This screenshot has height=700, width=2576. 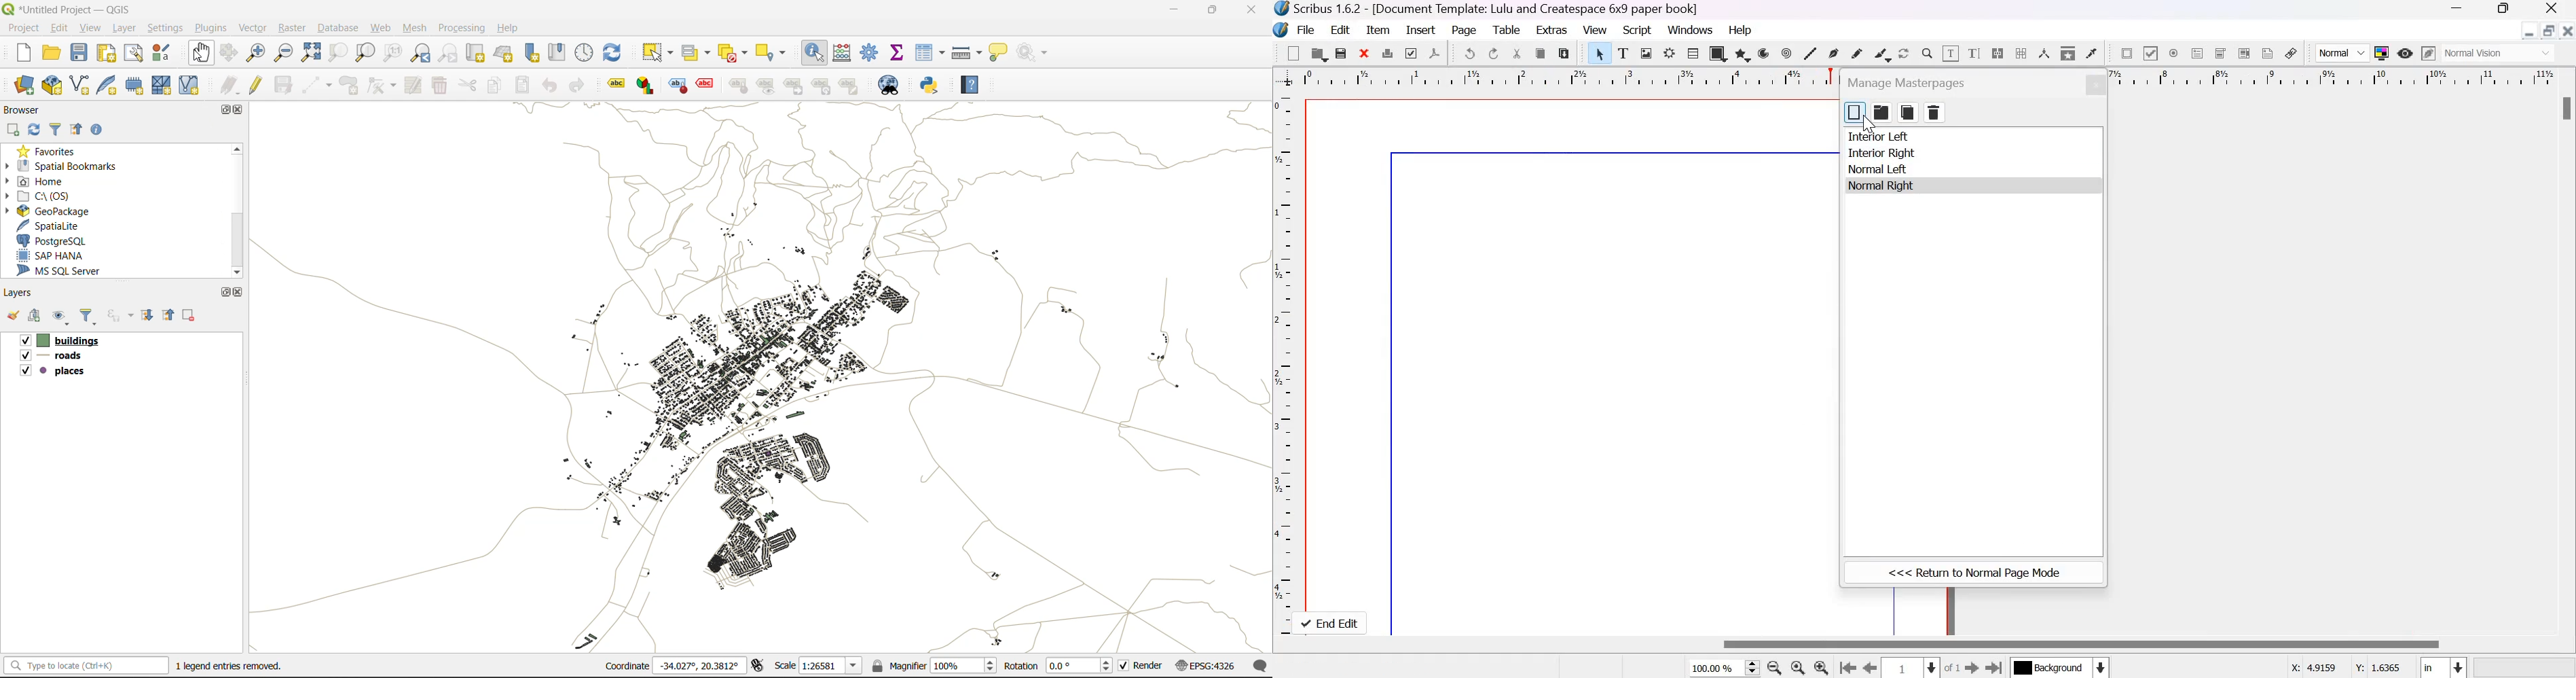 I want to click on Scribus 1.6.2 - [Document Template: Lulu and Createspace 6*9 paper book], so click(x=1488, y=9).